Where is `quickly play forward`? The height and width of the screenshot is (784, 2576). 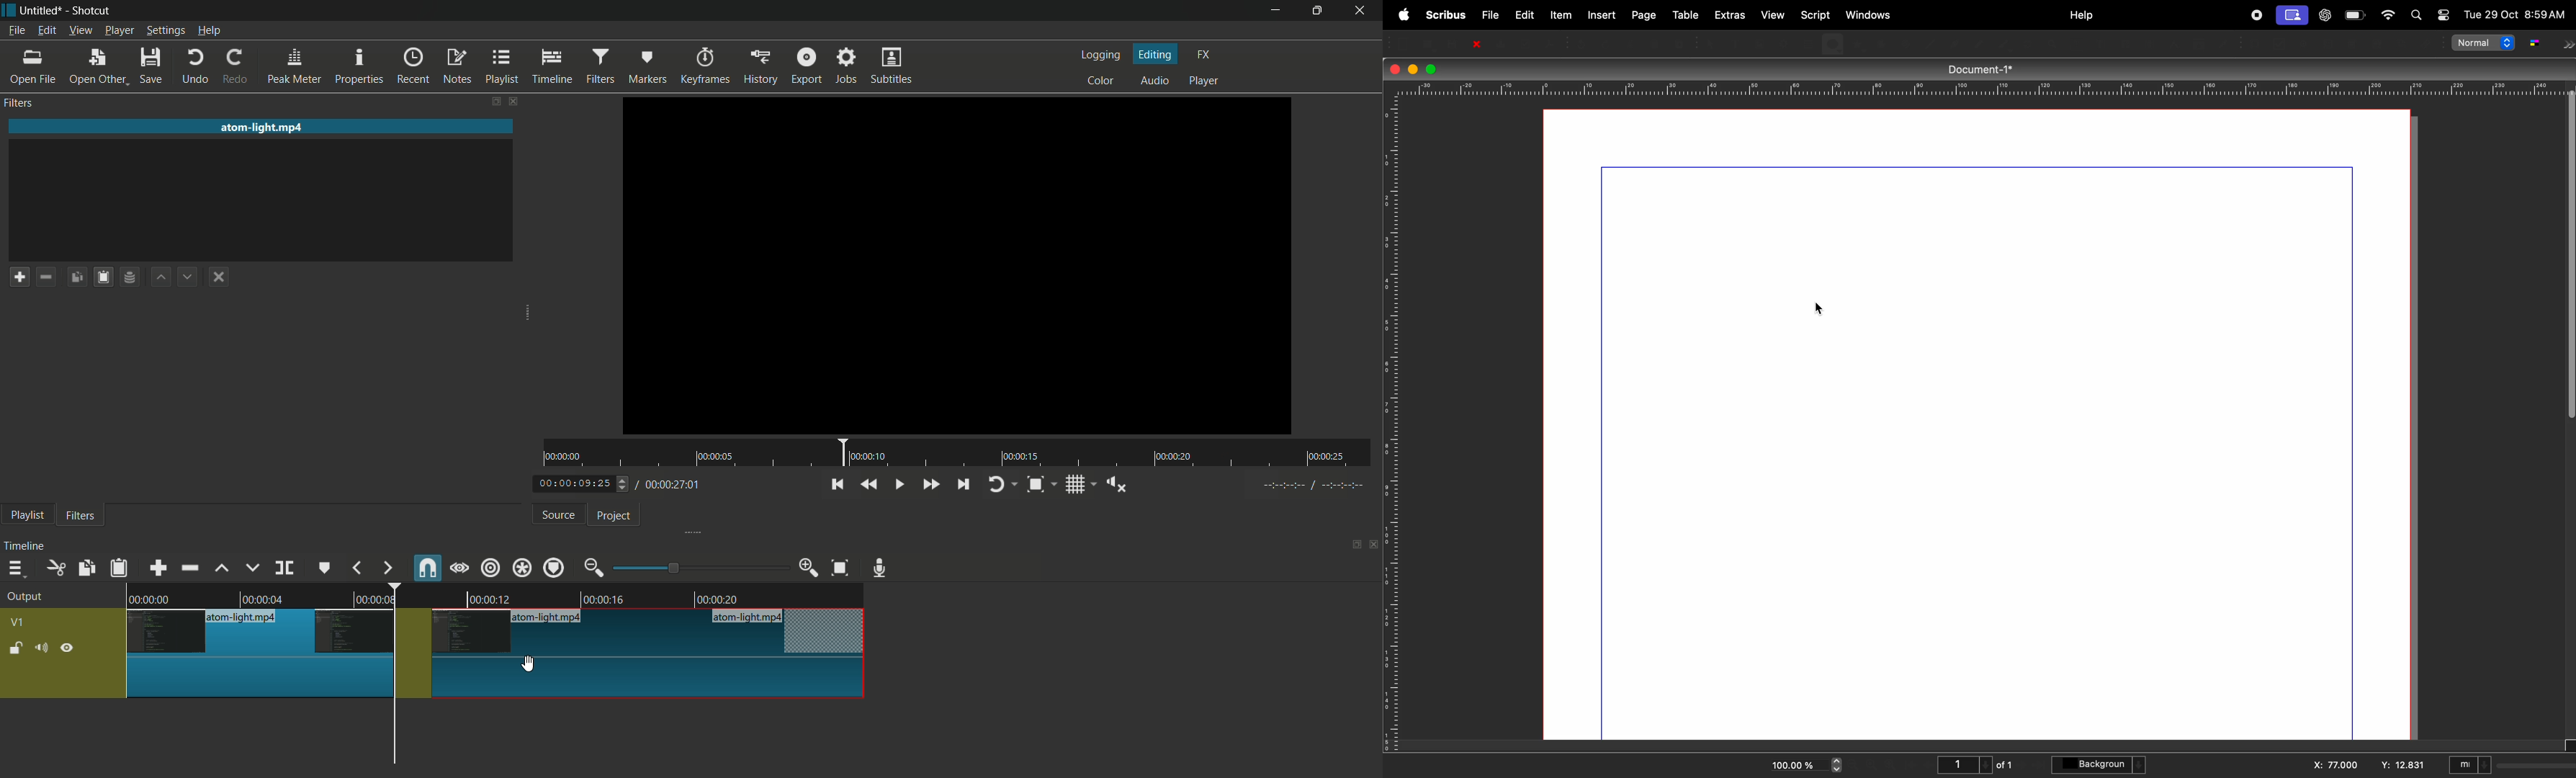
quickly play forward is located at coordinates (930, 484).